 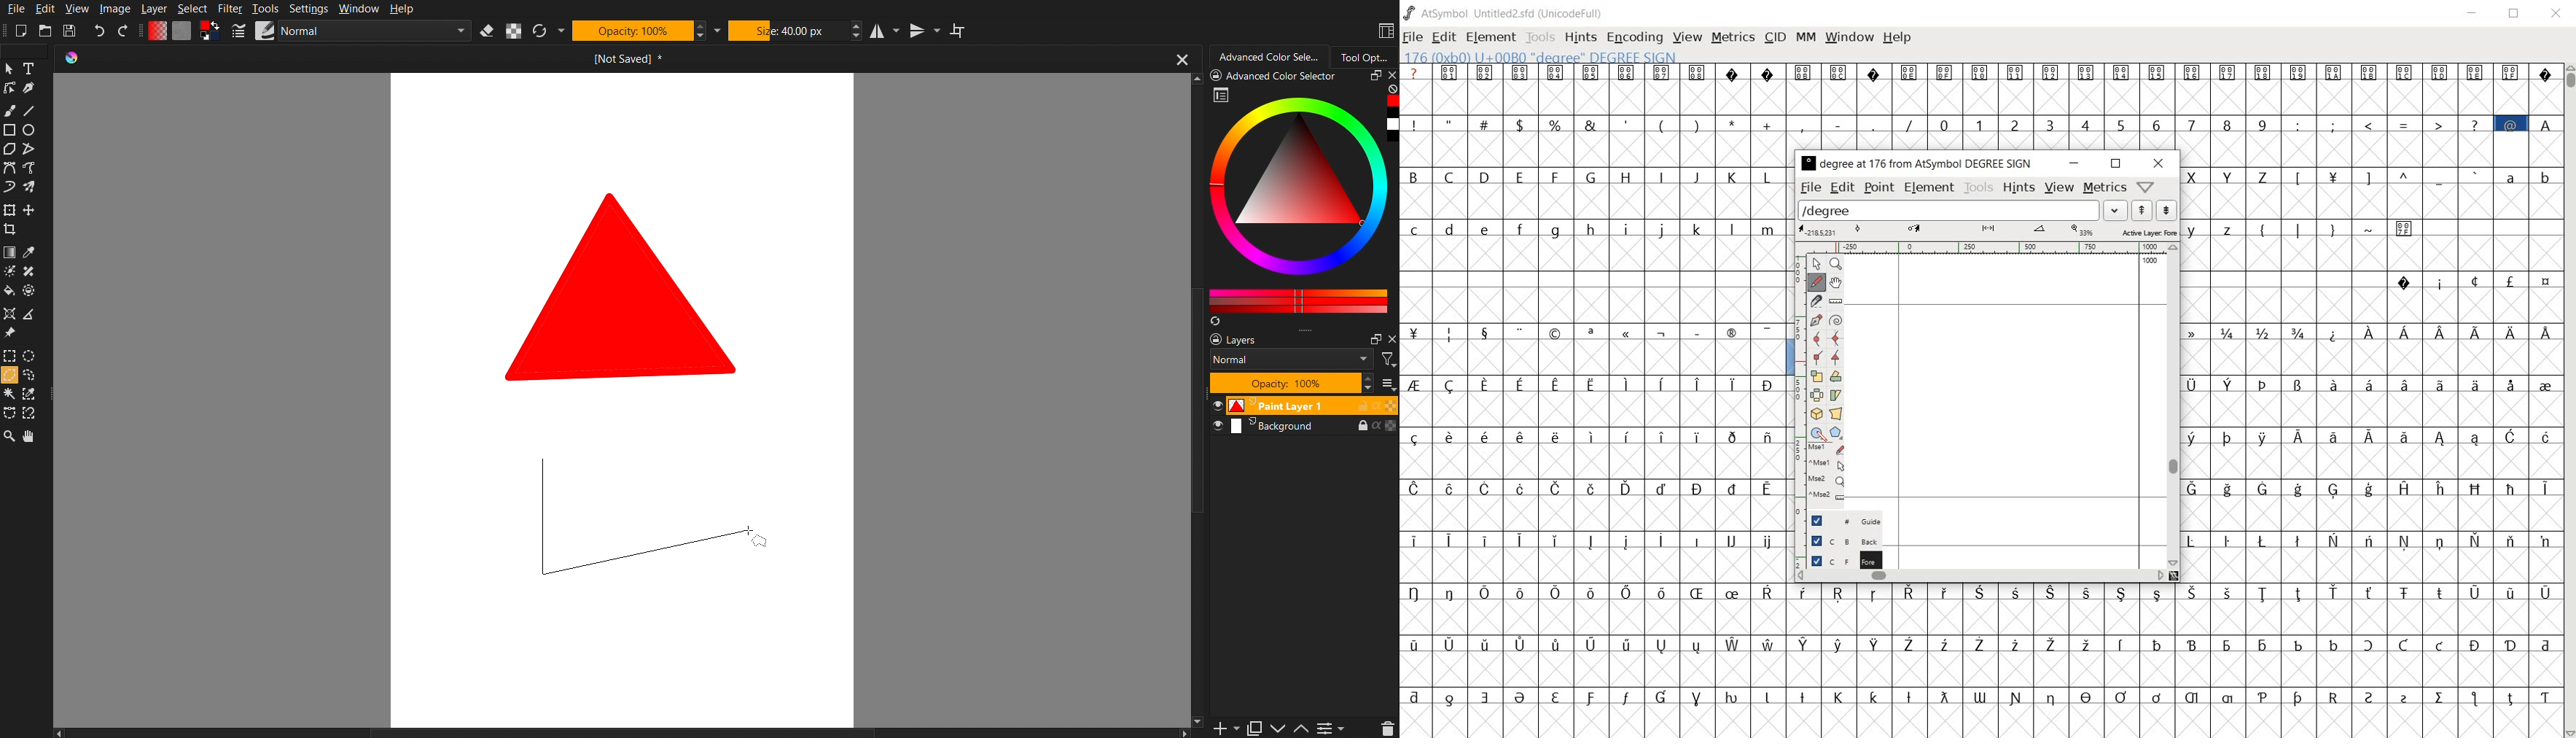 I want to click on empty glyph slots, so click(x=1597, y=619).